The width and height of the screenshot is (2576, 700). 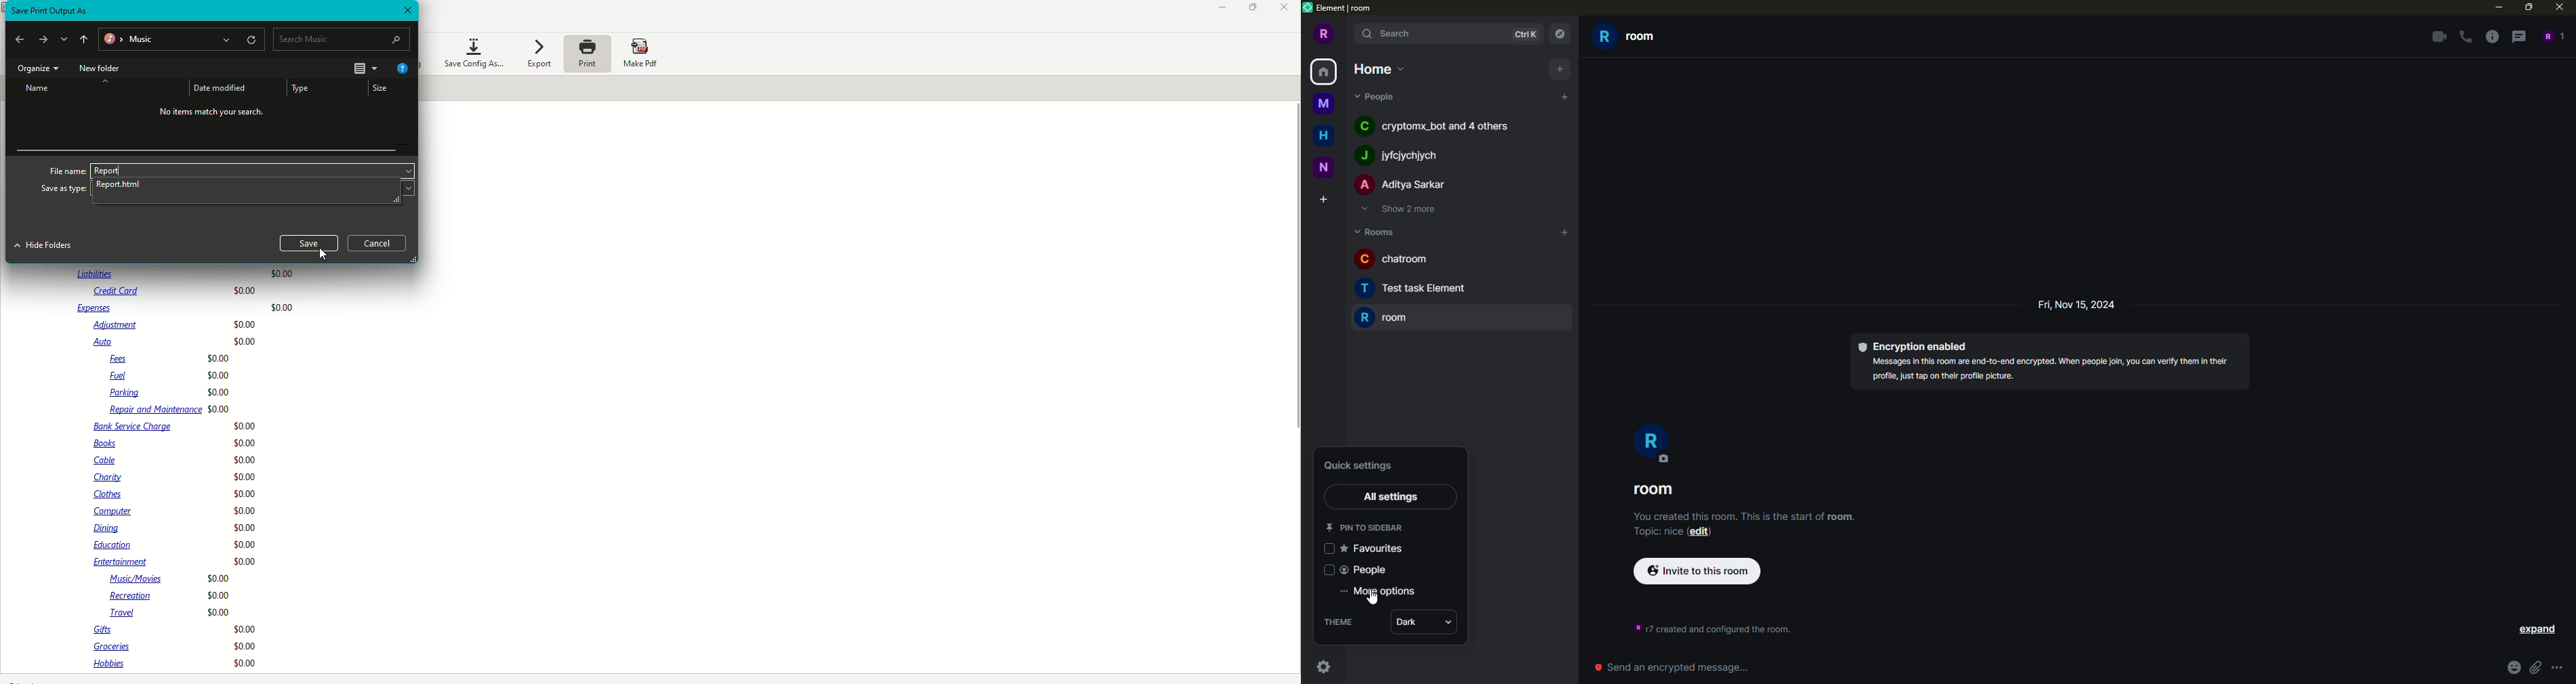 What do you see at coordinates (1656, 490) in the screenshot?
I see `room` at bounding box center [1656, 490].